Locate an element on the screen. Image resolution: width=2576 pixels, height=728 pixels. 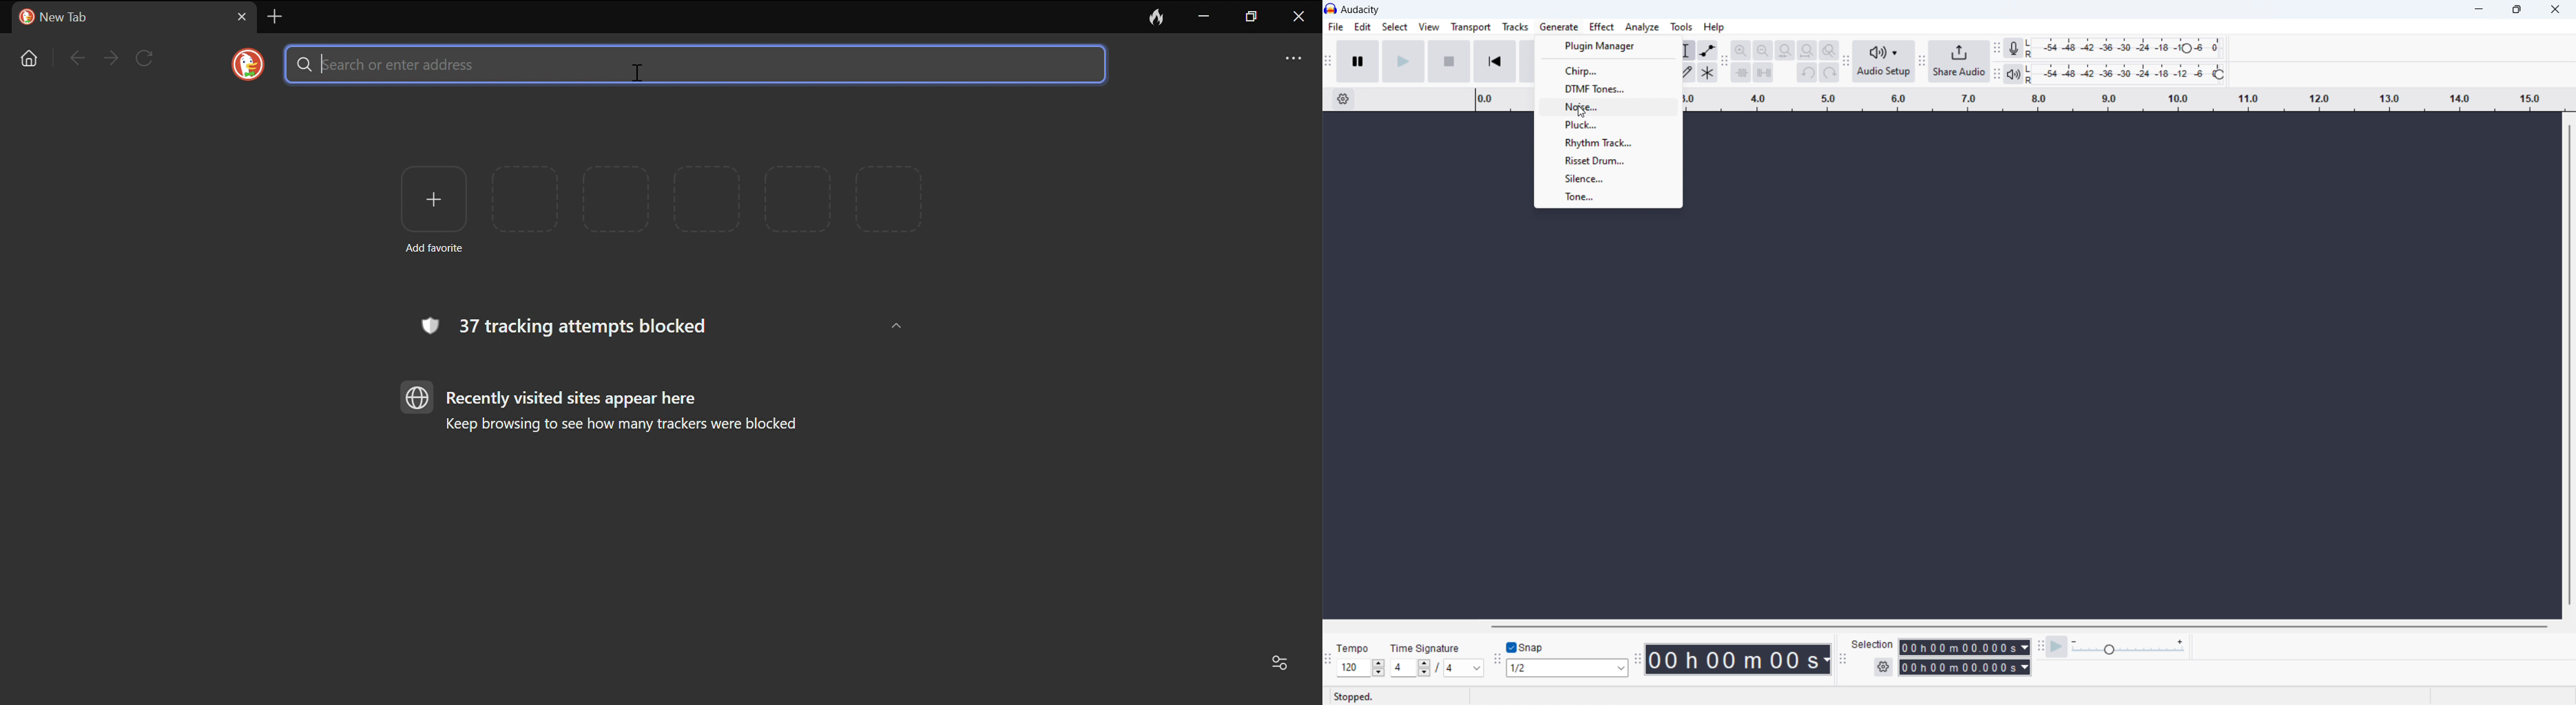
play is located at coordinates (1403, 61).